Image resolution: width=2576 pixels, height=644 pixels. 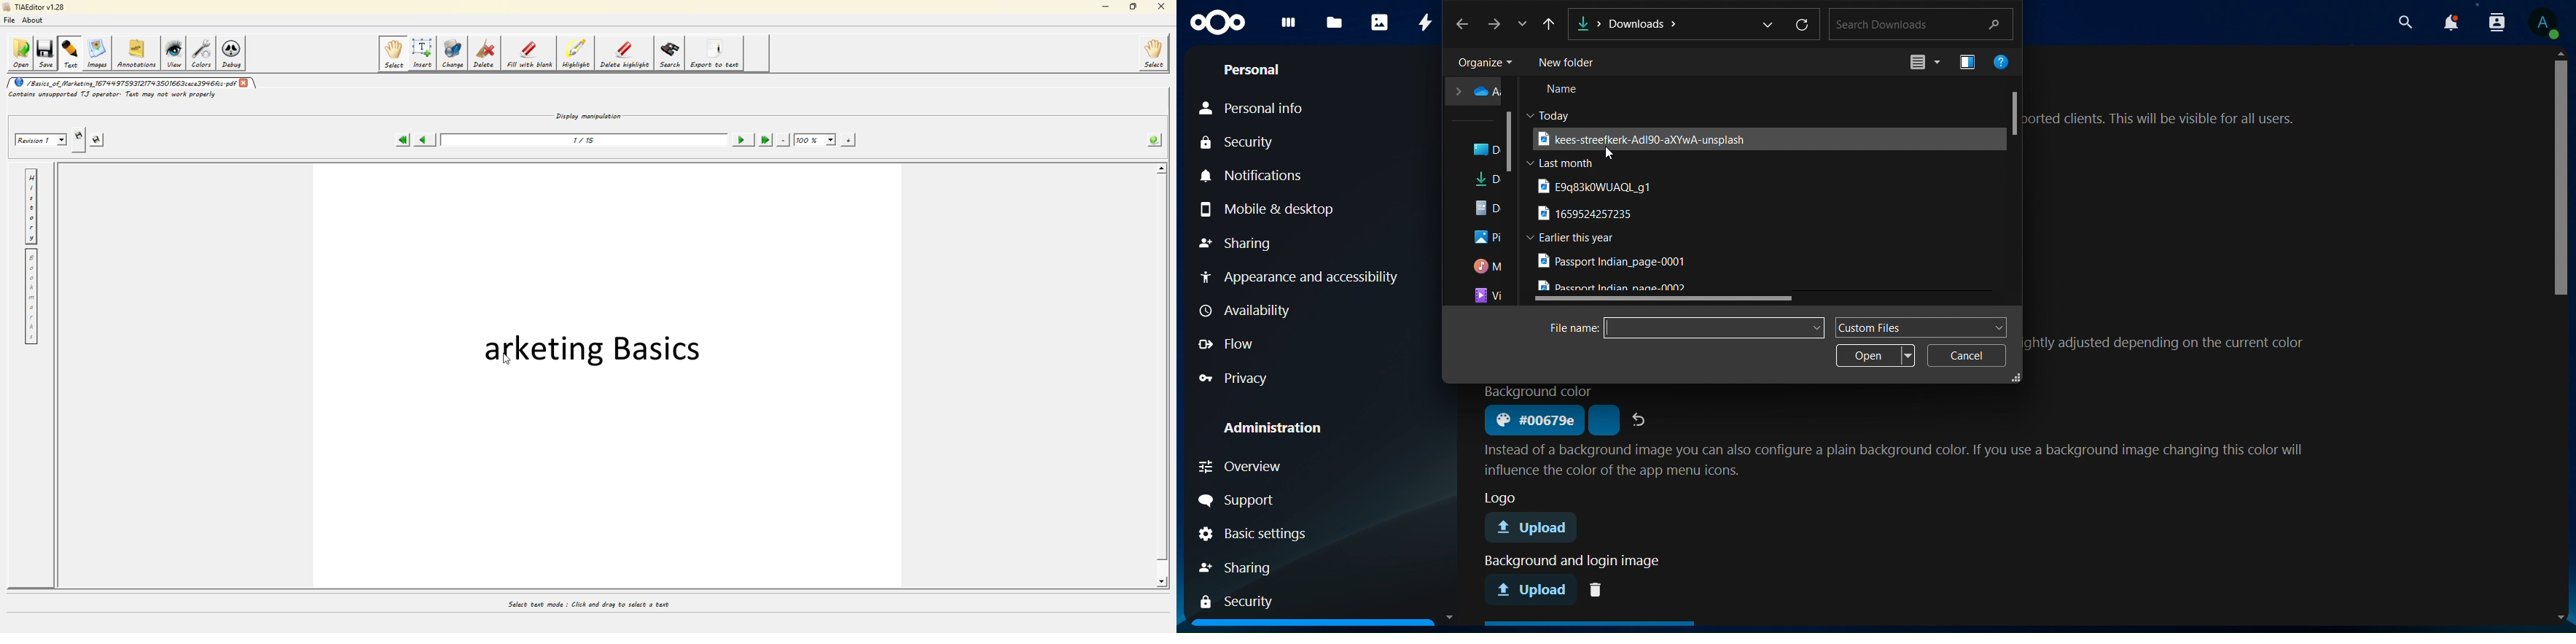 What do you see at coordinates (1590, 214) in the screenshot?
I see `file` at bounding box center [1590, 214].